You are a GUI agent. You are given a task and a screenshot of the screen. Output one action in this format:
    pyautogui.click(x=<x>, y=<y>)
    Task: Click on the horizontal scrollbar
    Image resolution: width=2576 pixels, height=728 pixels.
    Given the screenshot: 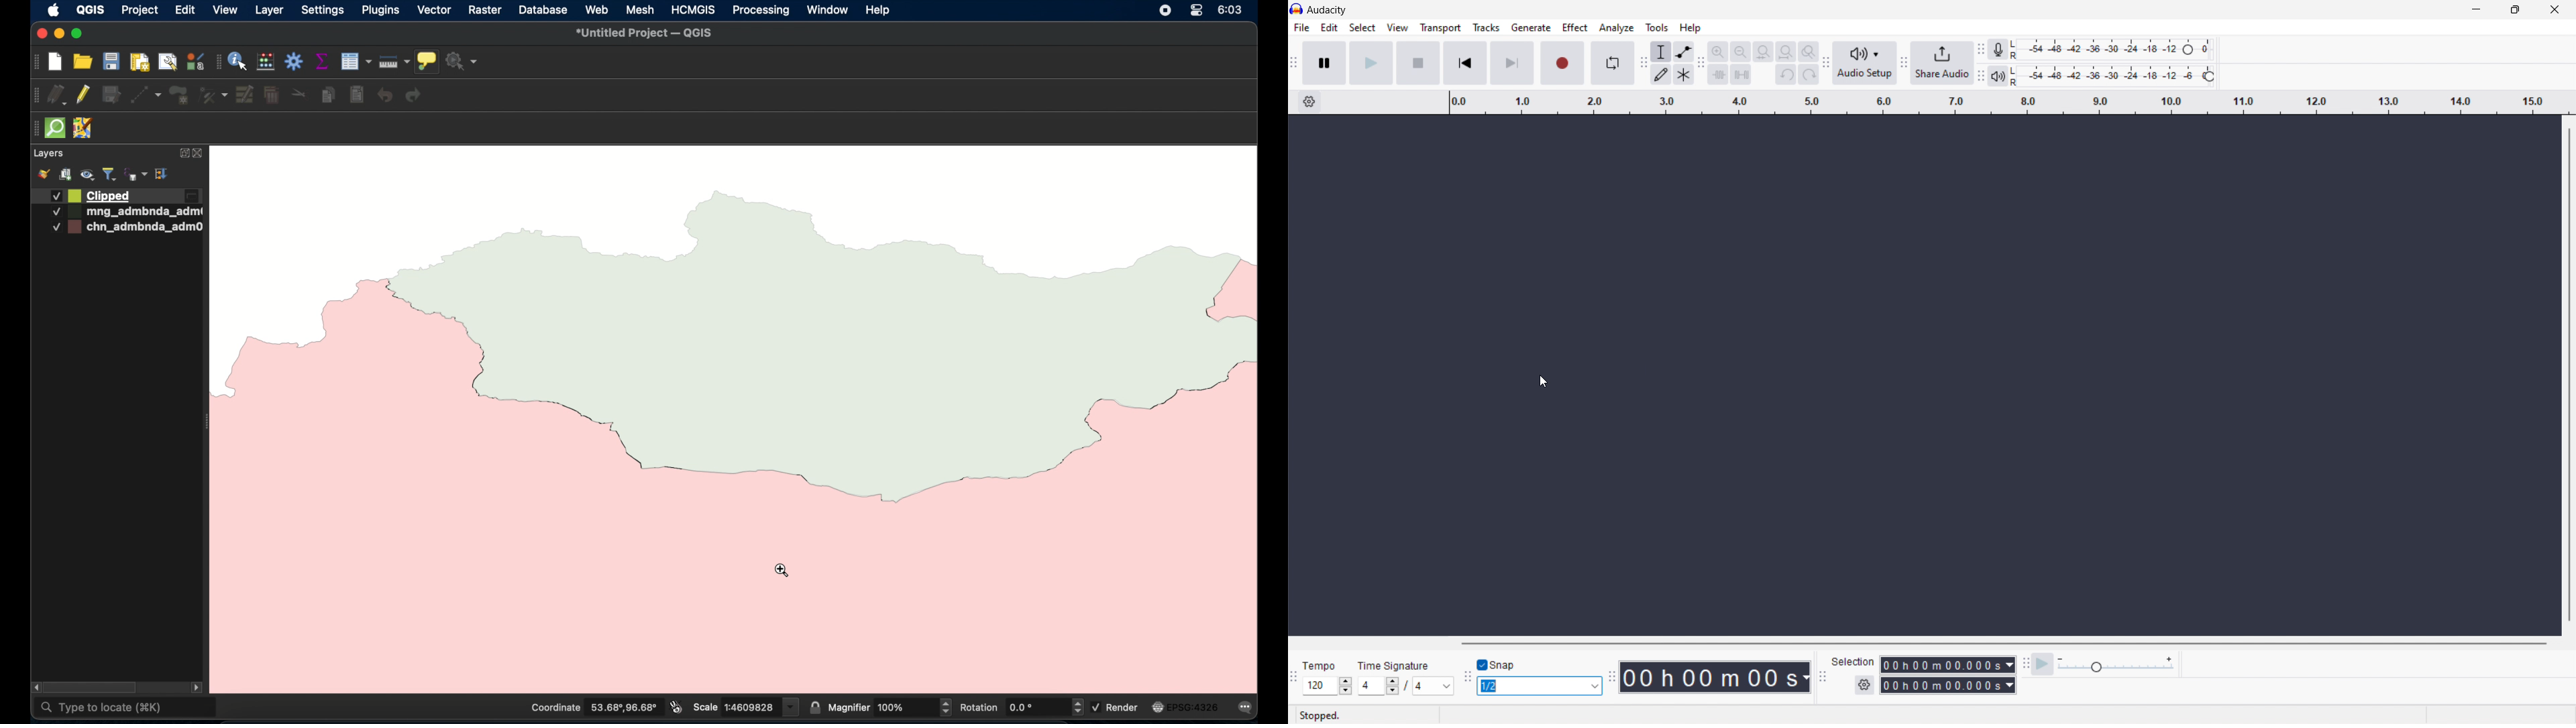 What is the action you would take?
    pyautogui.click(x=1999, y=642)
    